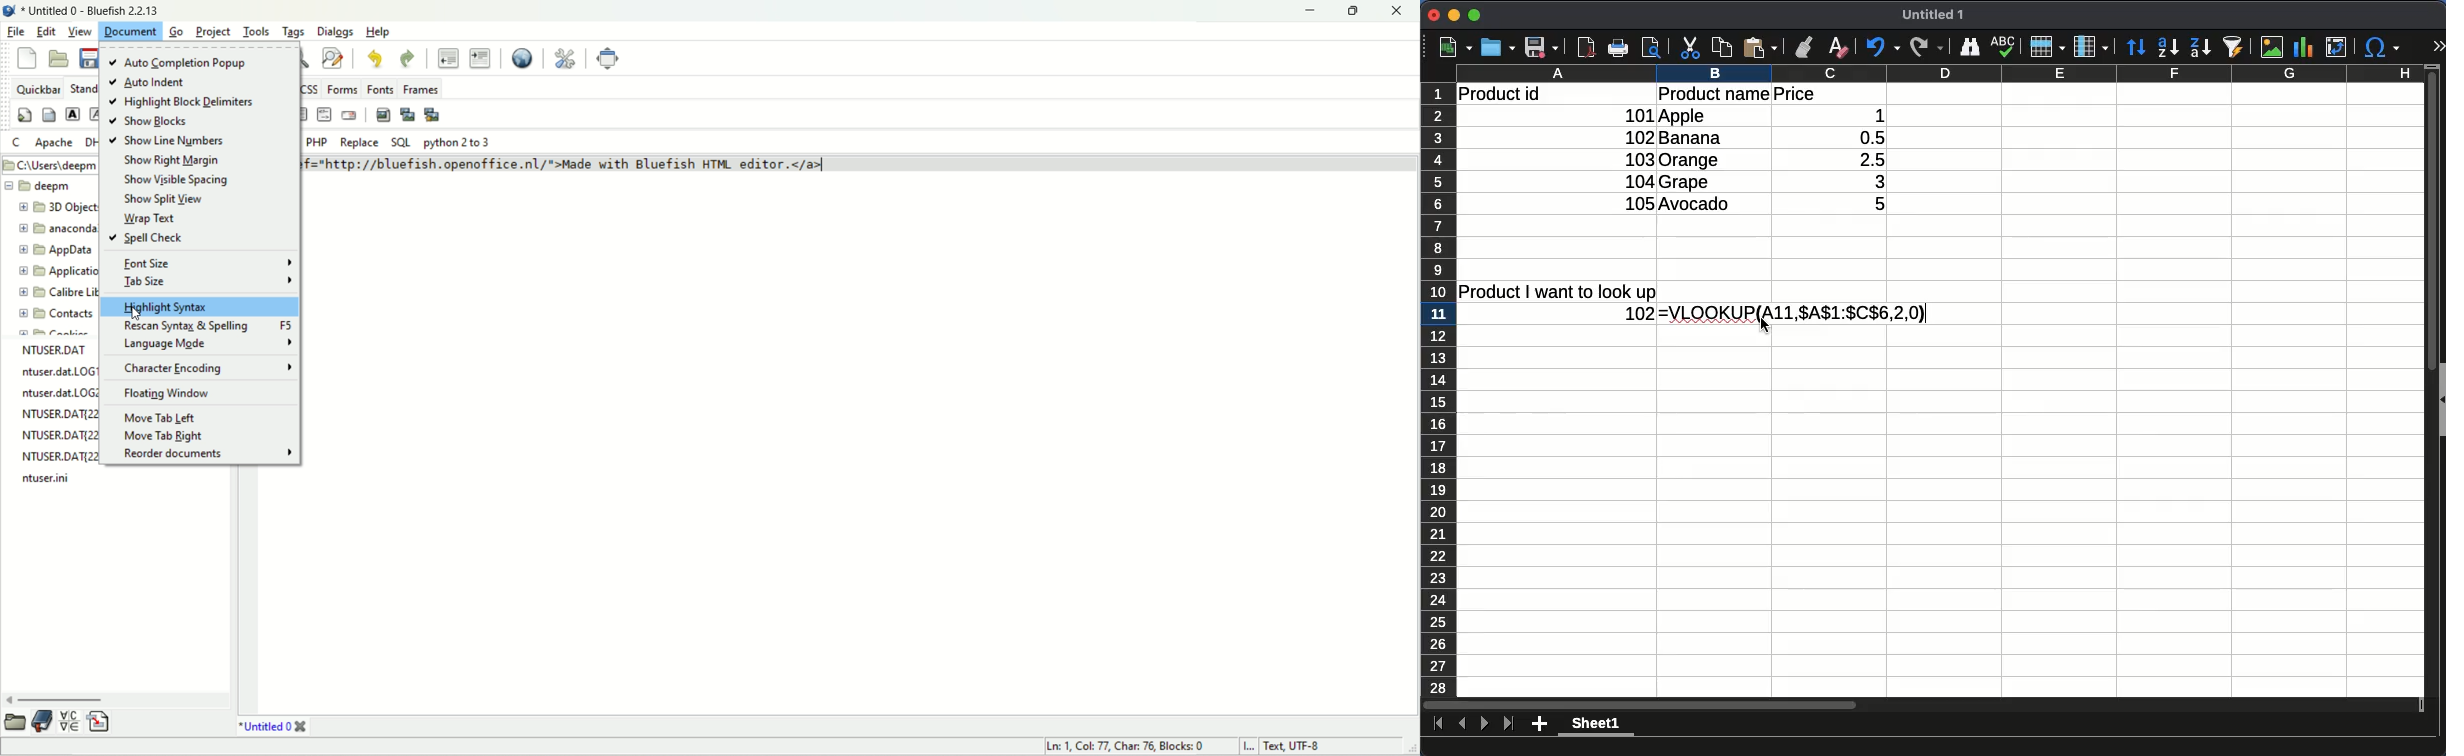 The image size is (2464, 756). I want to click on HTML comment, so click(323, 114).